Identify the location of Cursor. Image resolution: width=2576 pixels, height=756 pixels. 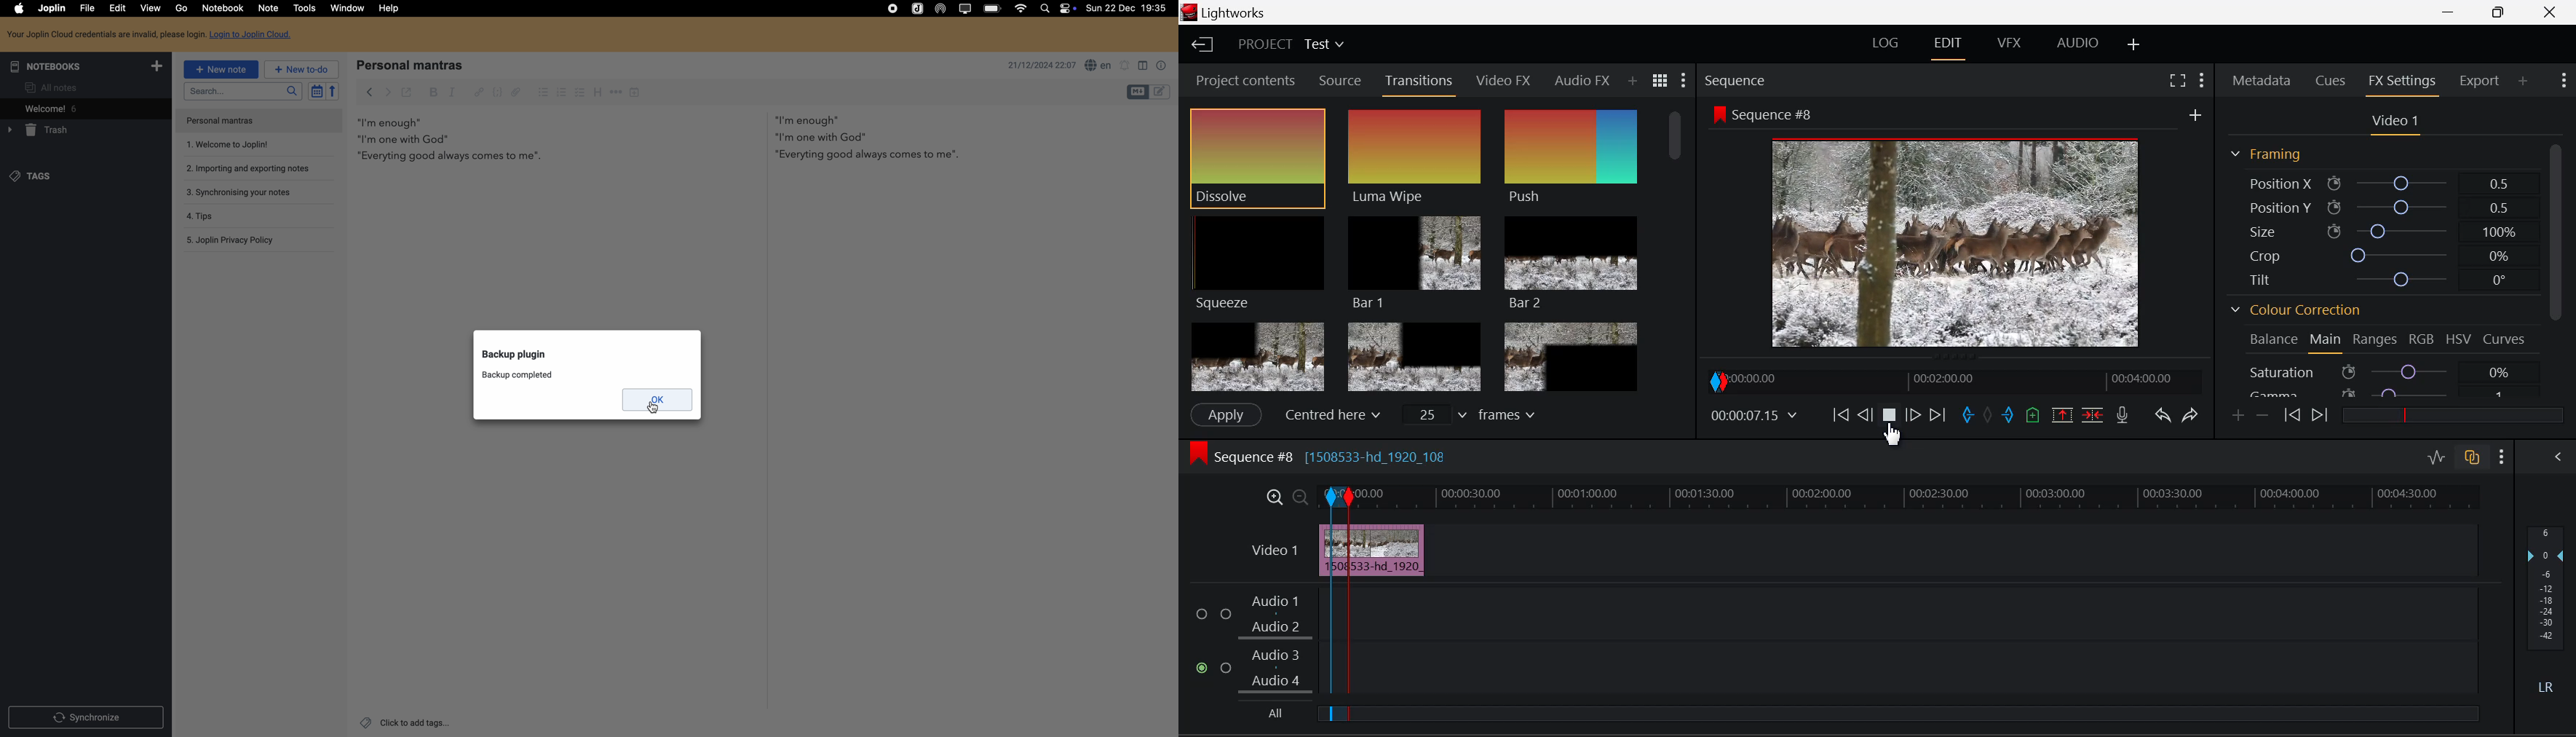
(655, 411).